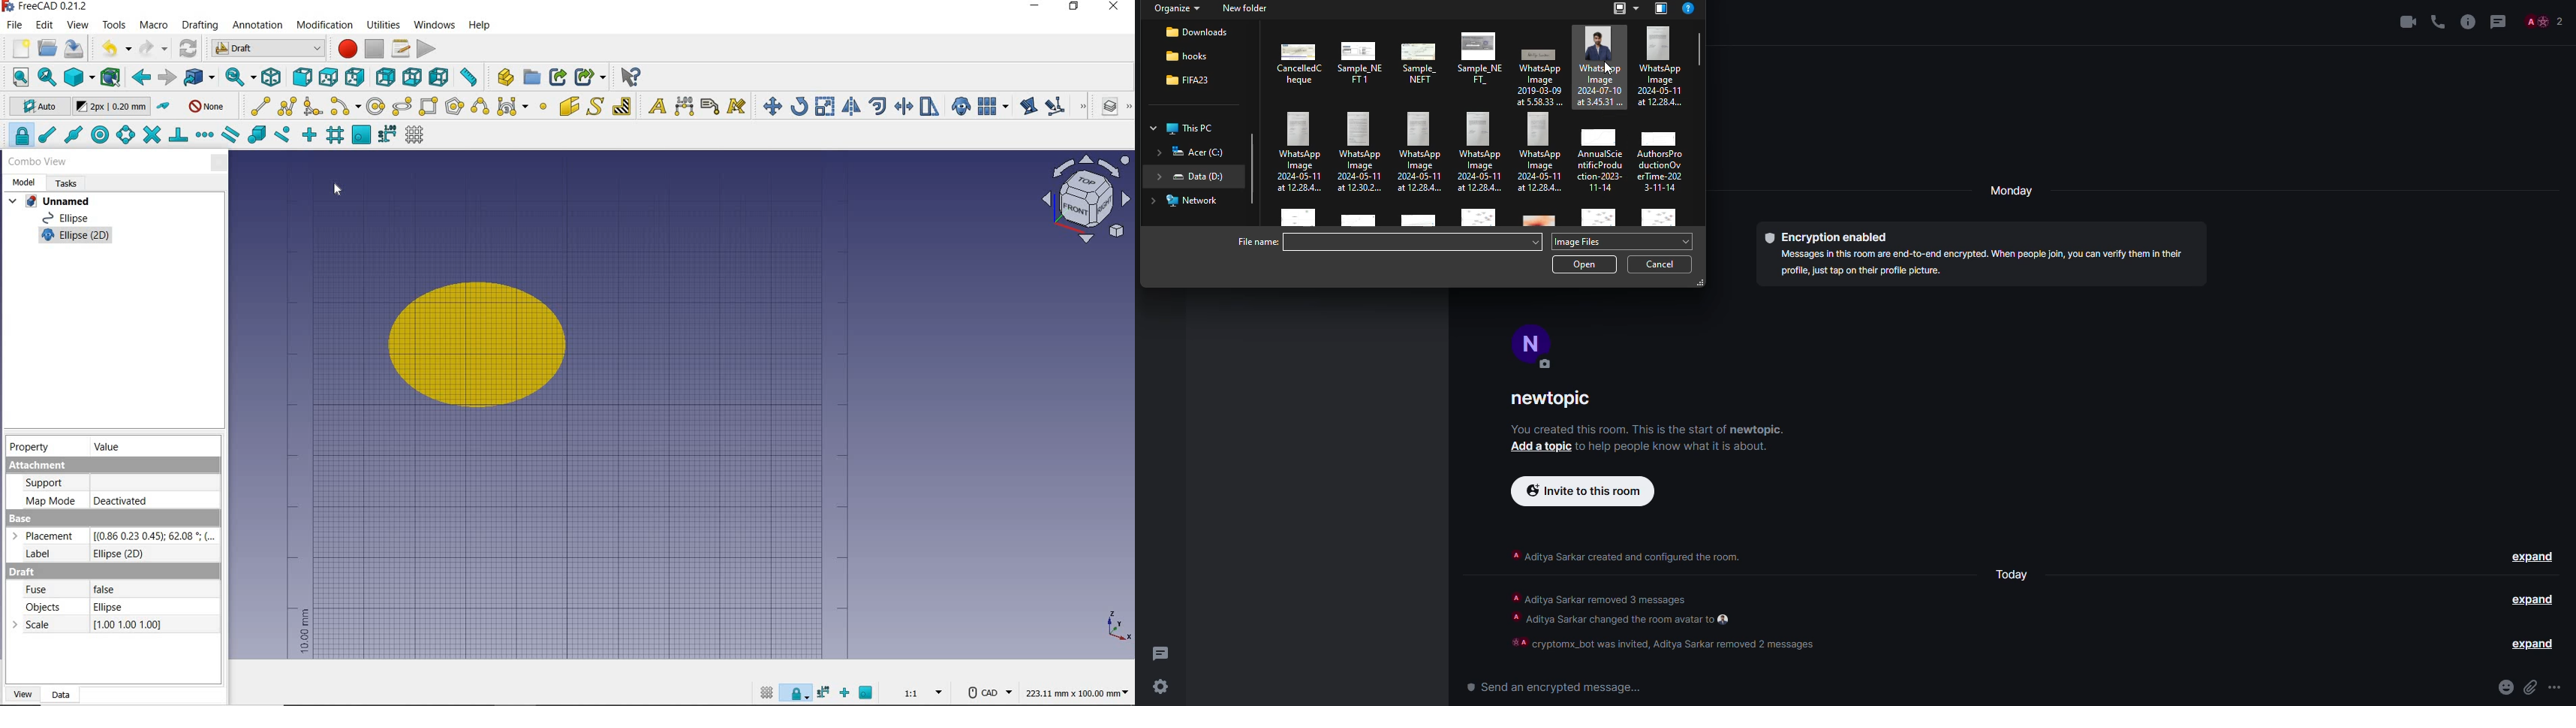 This screenshot has height=728, width=2576. I want to click on expand, so click(2527, 644).